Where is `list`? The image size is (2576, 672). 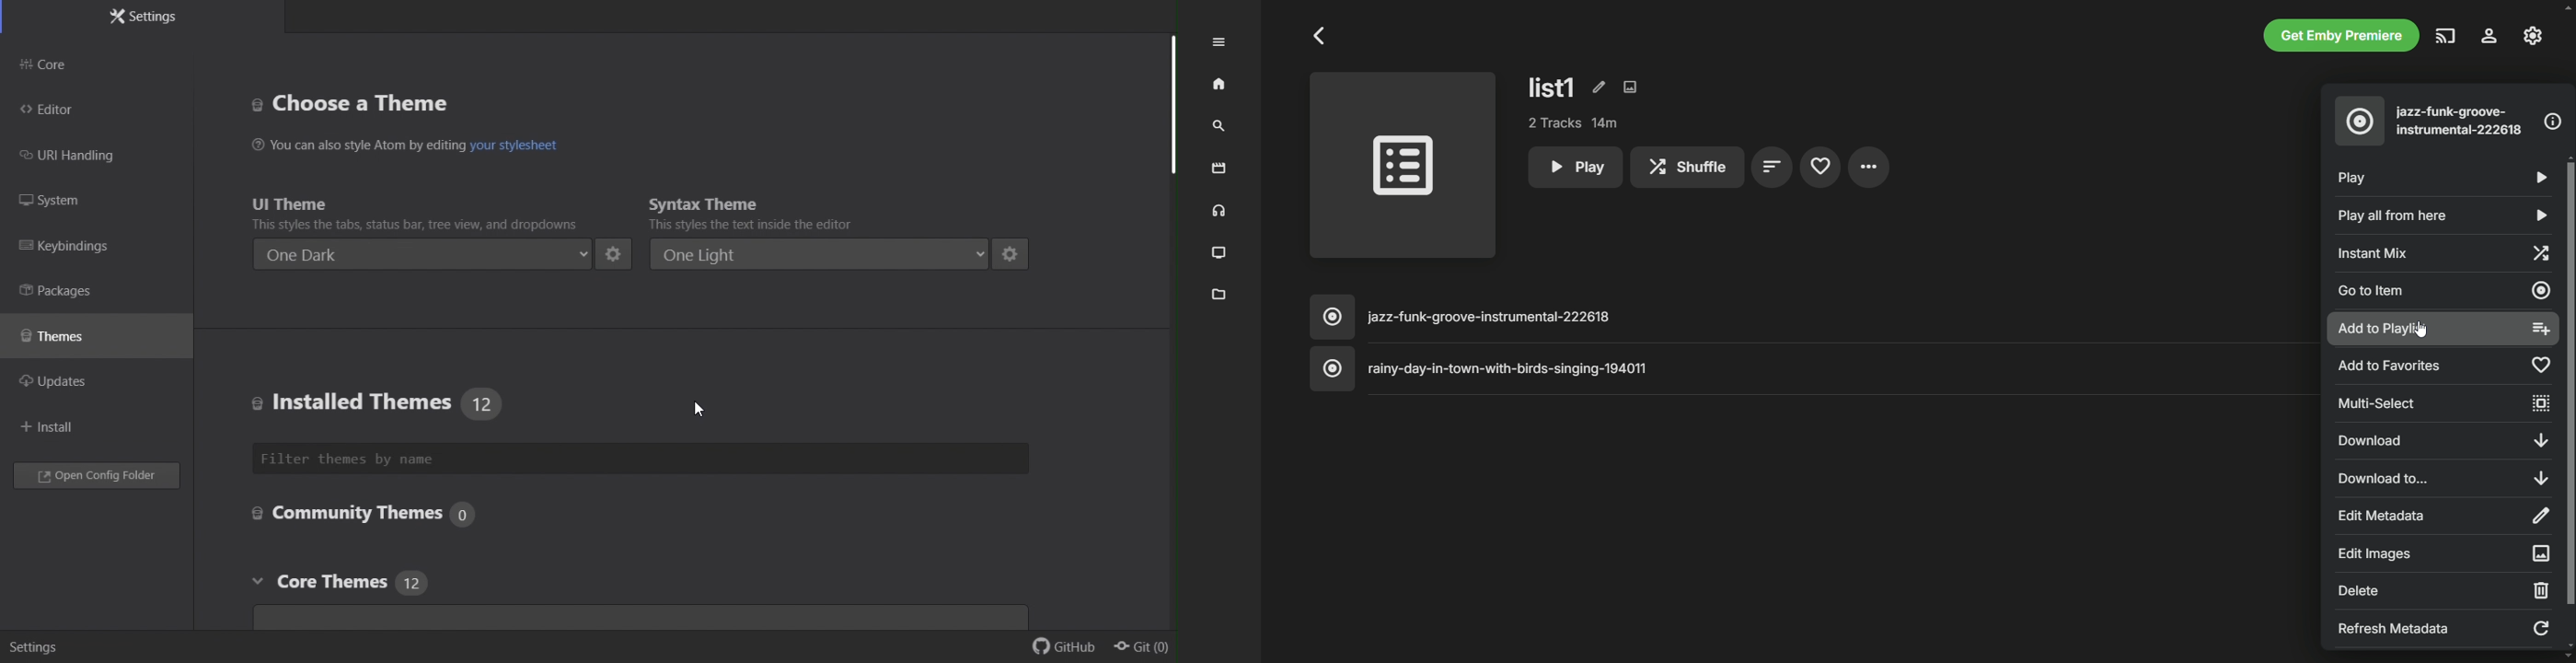
list is located at coordinates (1553, 87).